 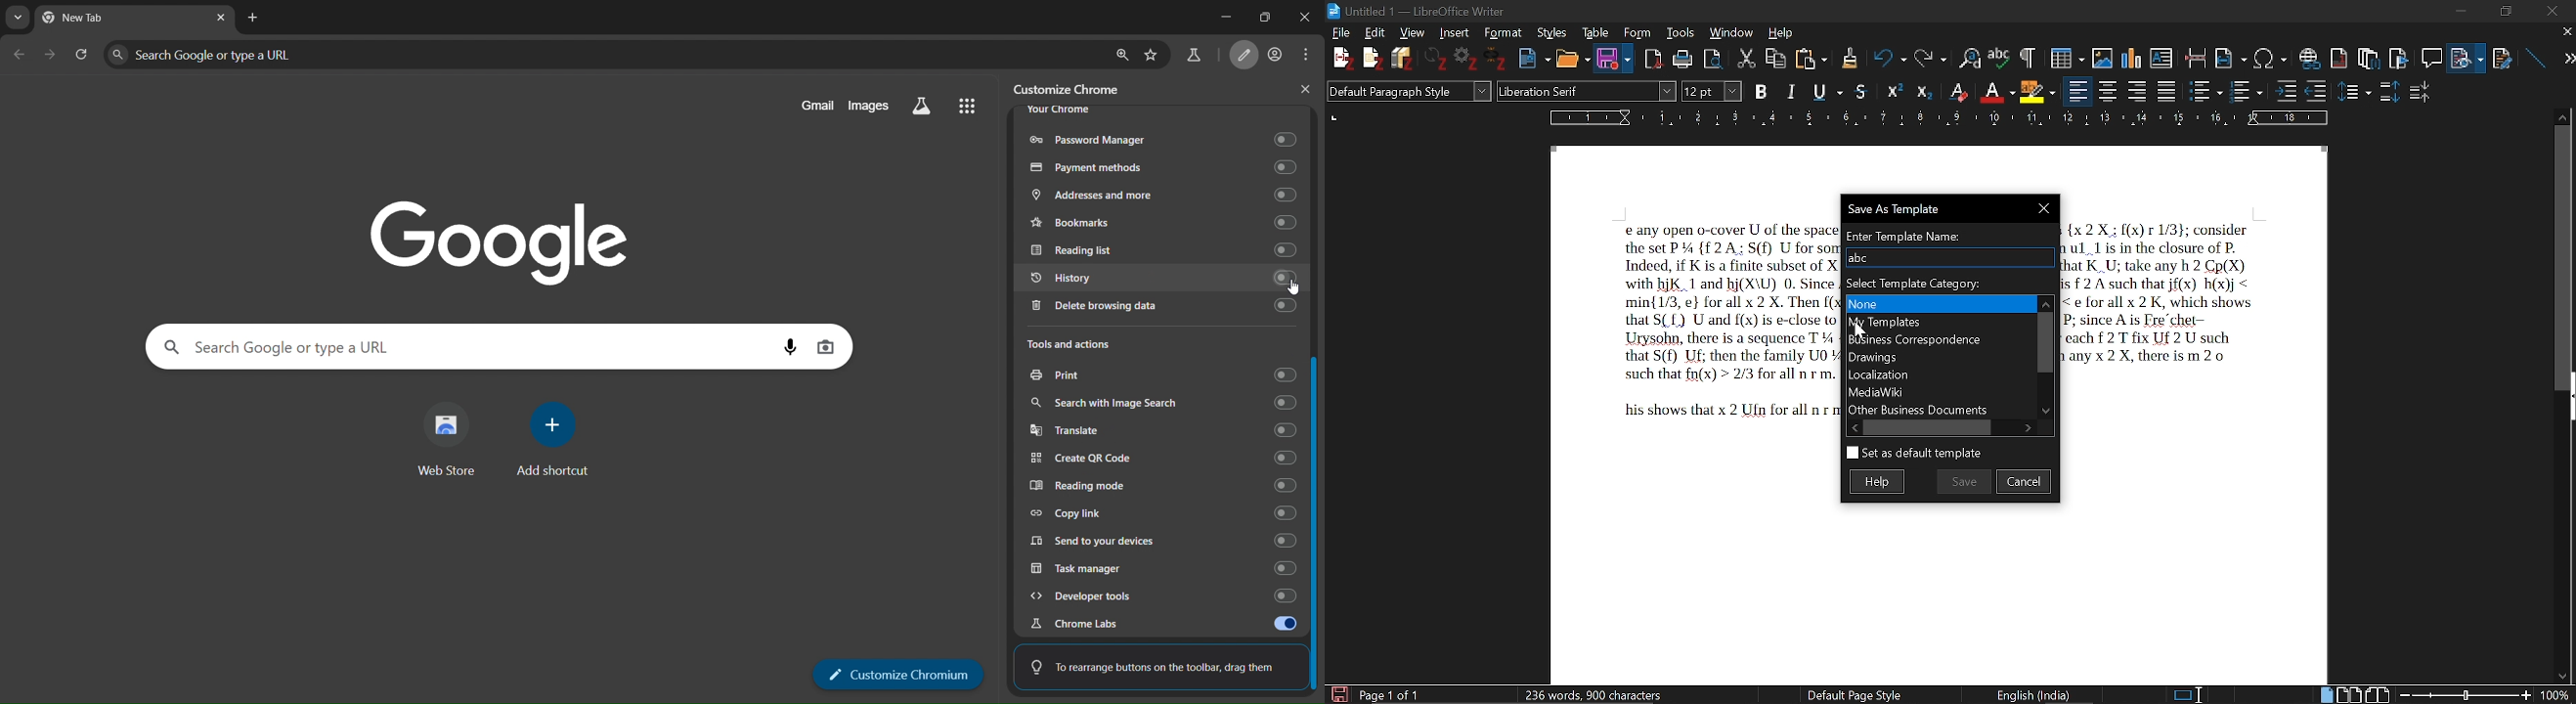 I want to click on toggled unordered list, so click(x=2205, y=91).